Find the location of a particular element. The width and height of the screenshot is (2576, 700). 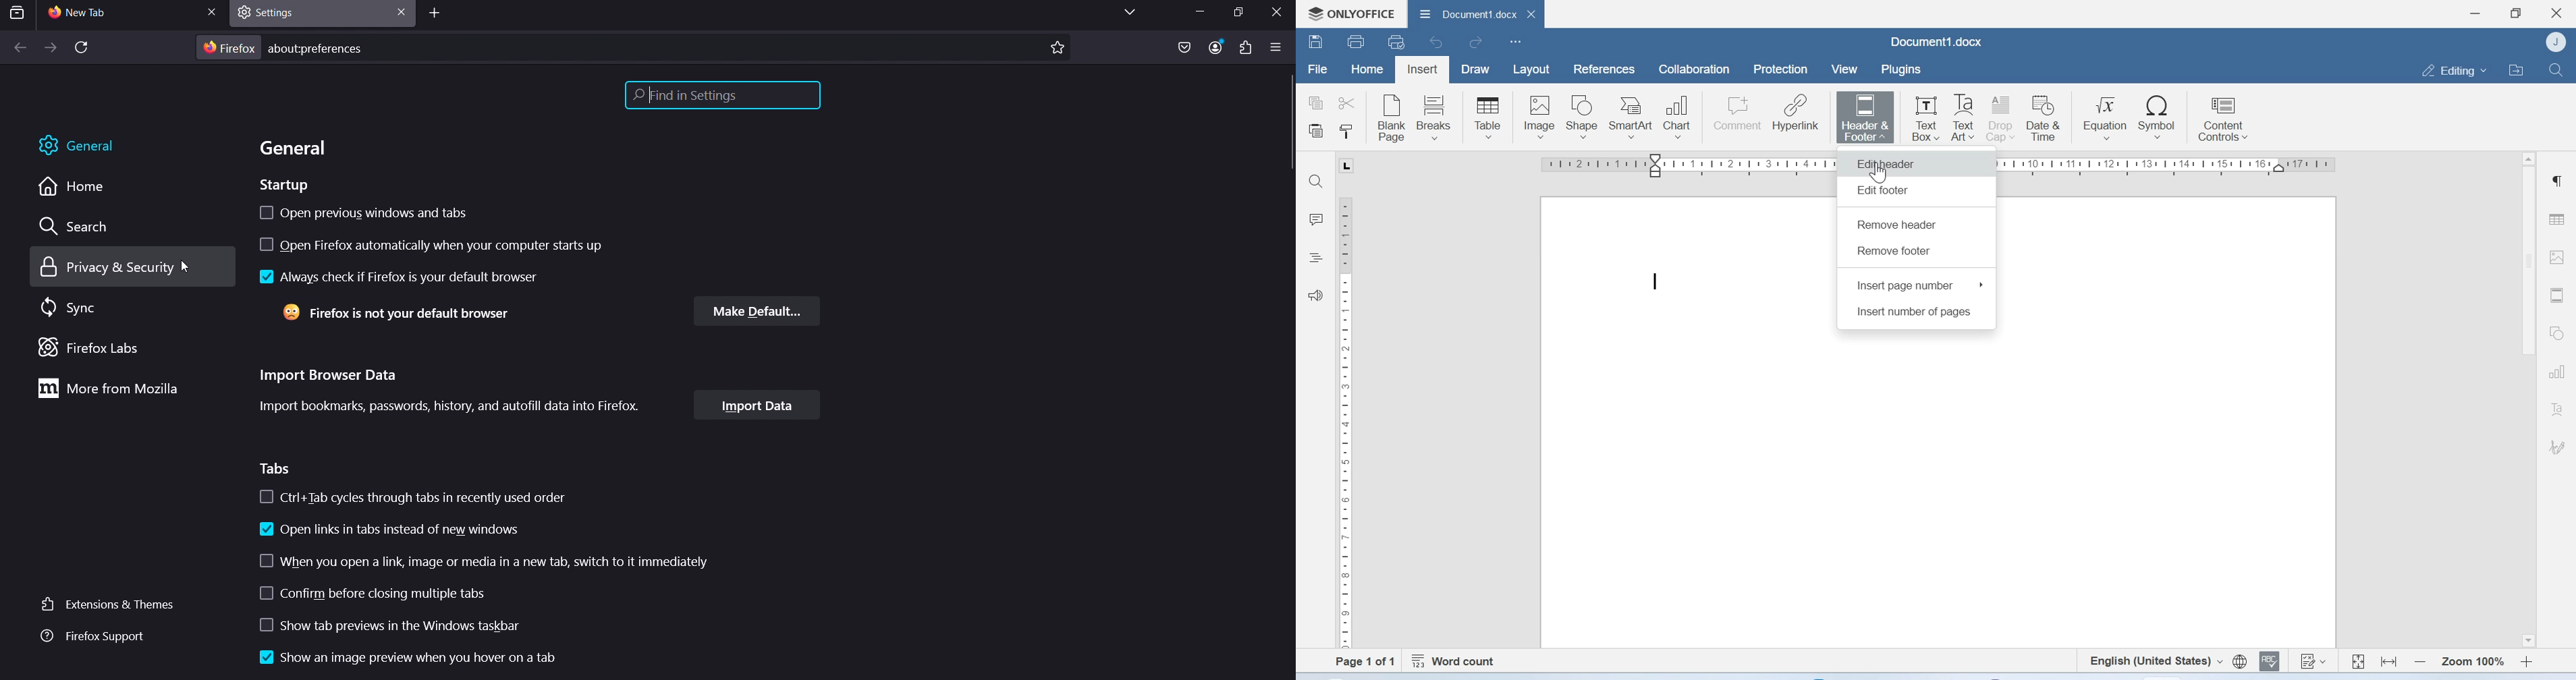

Header & Footer is located at coordinates (1867, 116).